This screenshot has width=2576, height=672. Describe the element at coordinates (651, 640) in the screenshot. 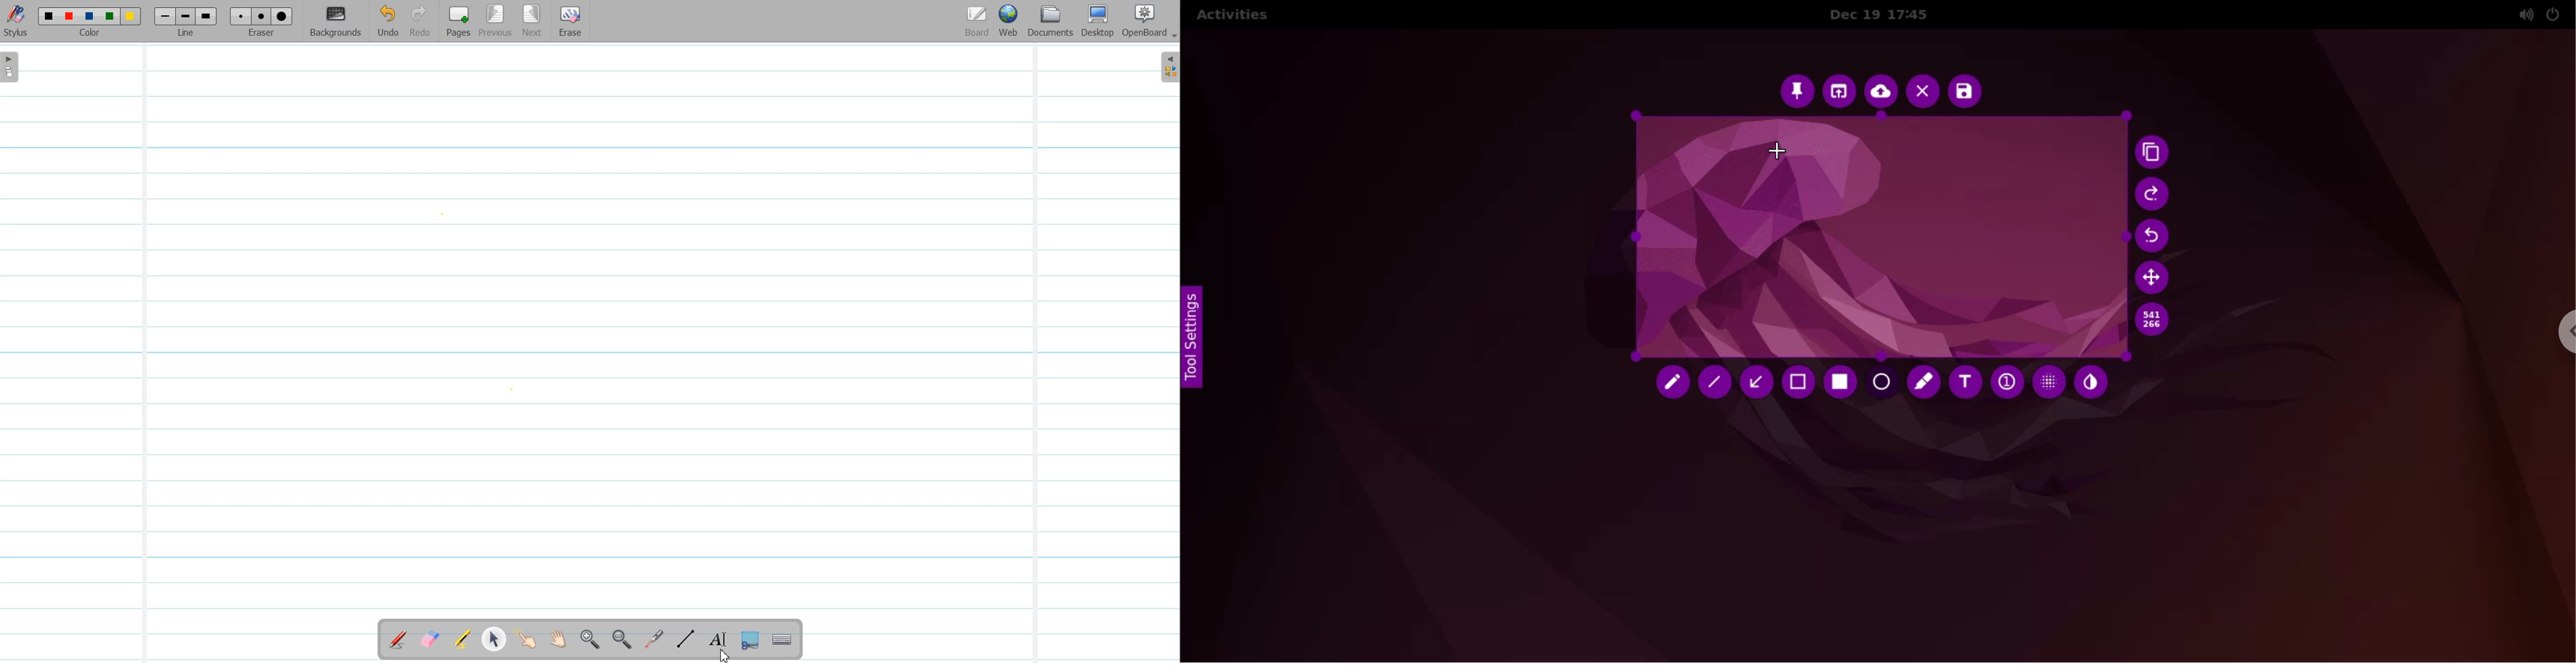

I see `Virtual Laser Pointer` at that location.